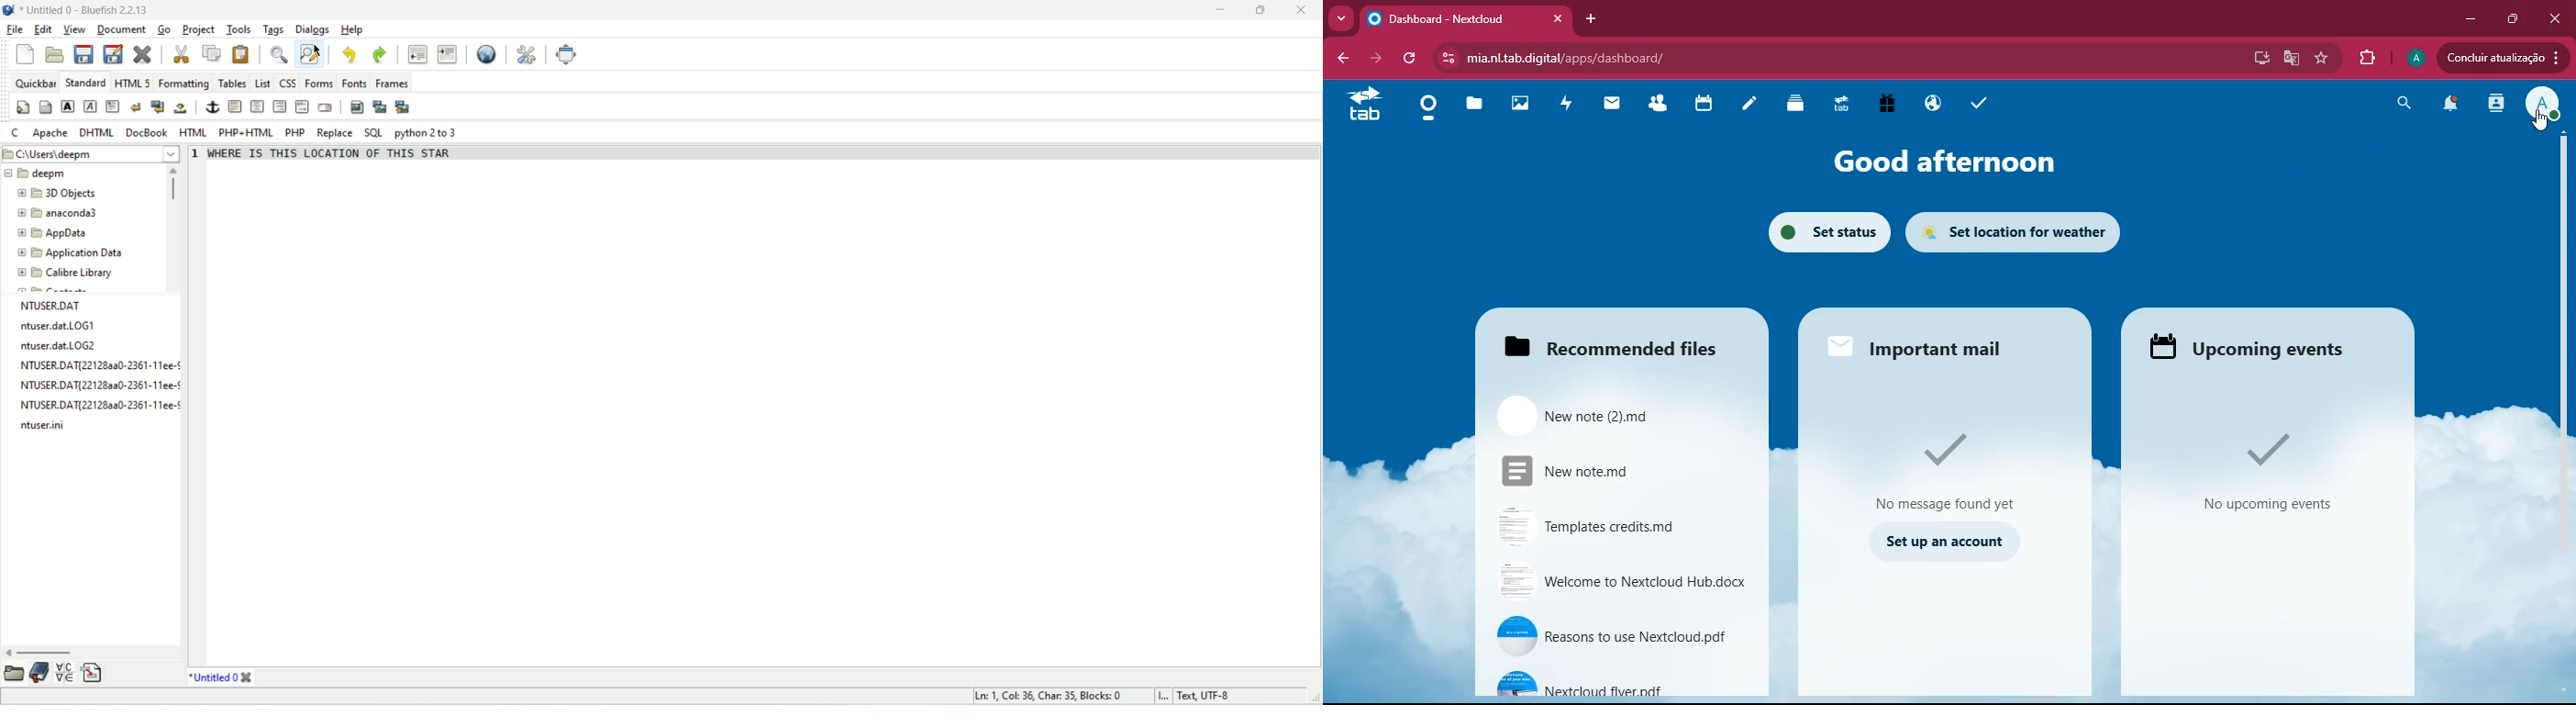 The width and height of the screenshot is (2576, 728). I want to click on python 2 to 3, so click(429, 133).